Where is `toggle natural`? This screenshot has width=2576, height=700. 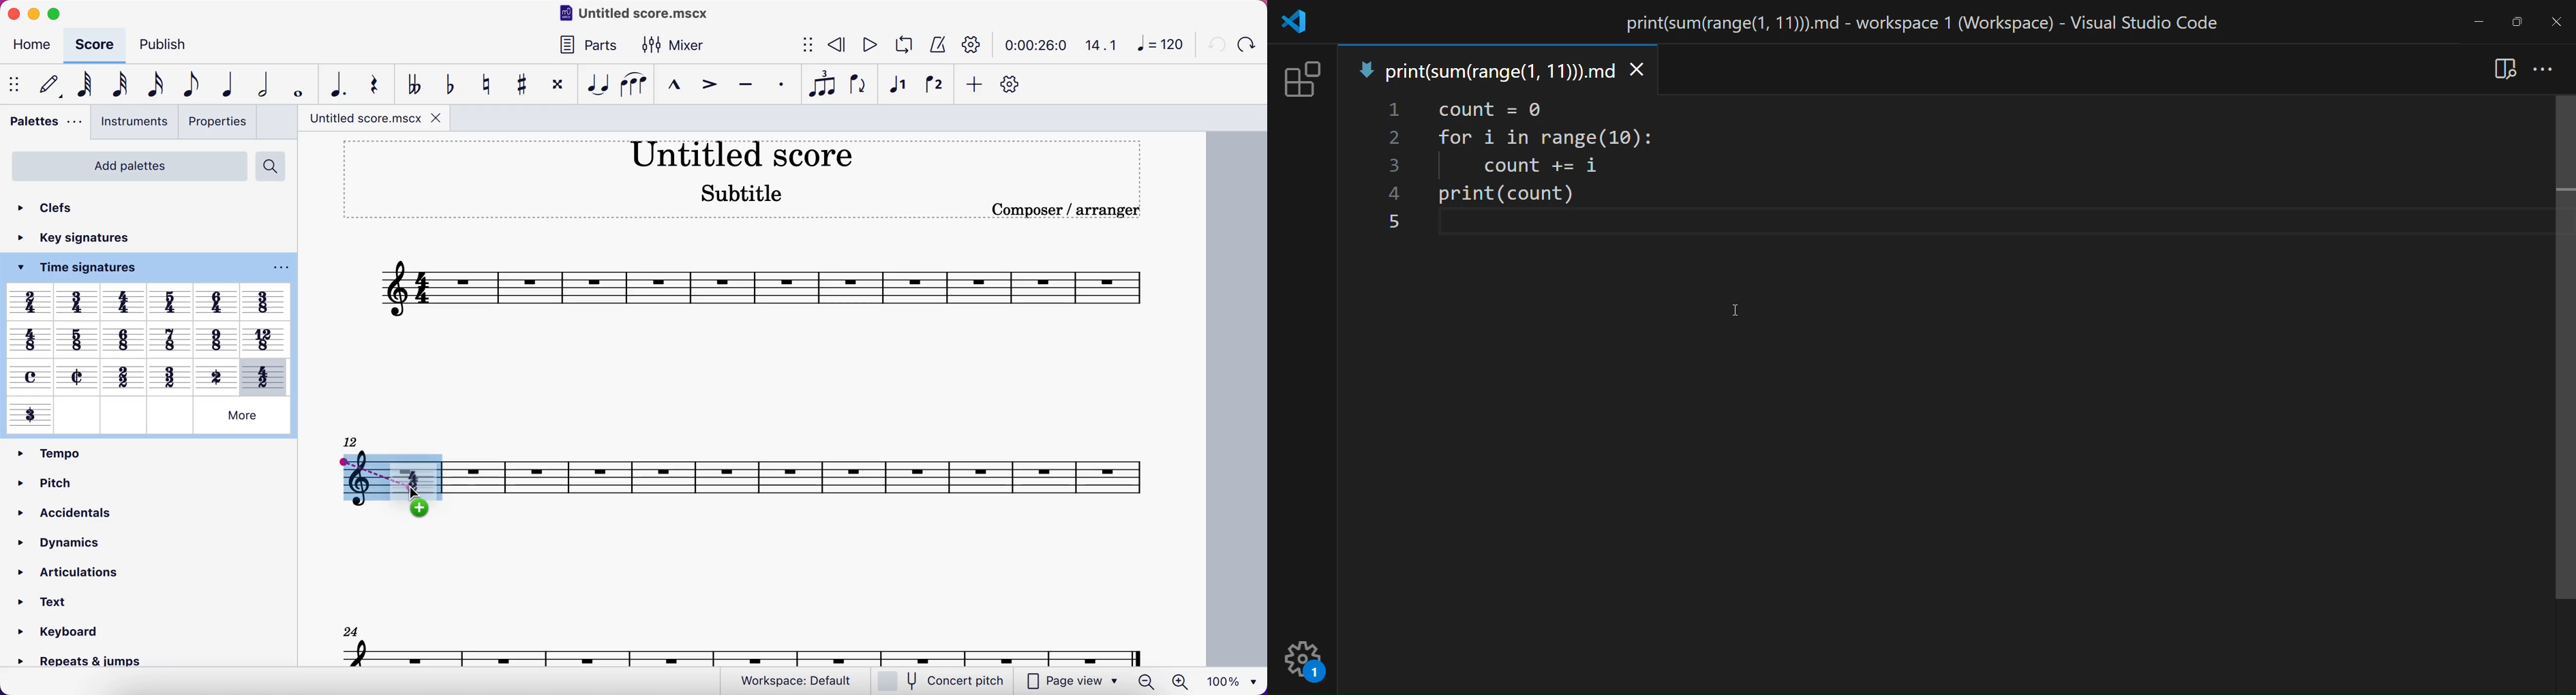
toggle natural is located at coordinates (483, 82).